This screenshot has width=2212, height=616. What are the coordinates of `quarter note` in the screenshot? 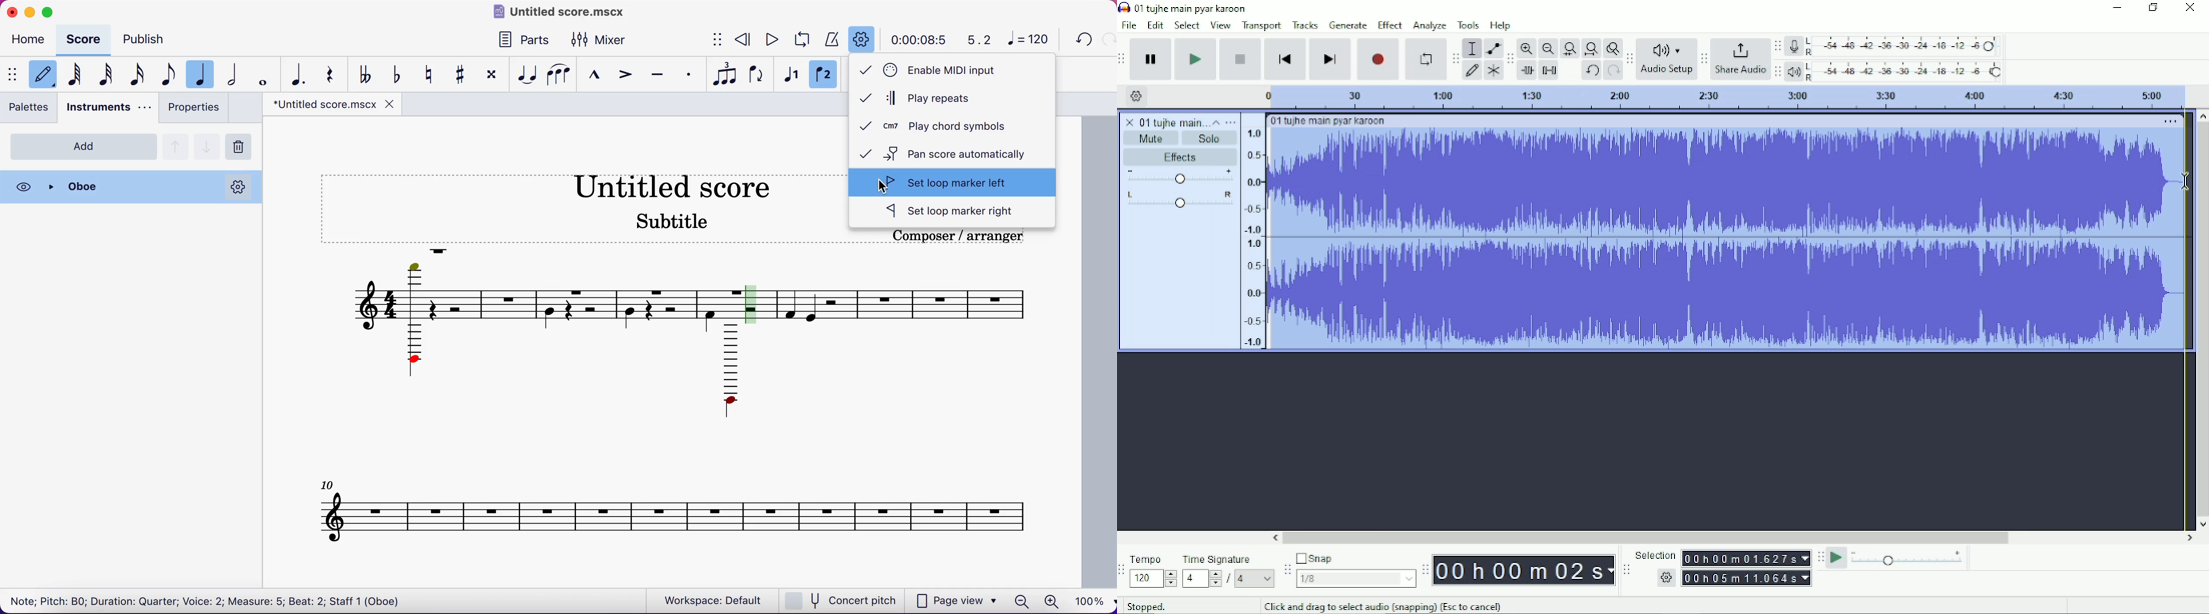 It's located at (204, 73).